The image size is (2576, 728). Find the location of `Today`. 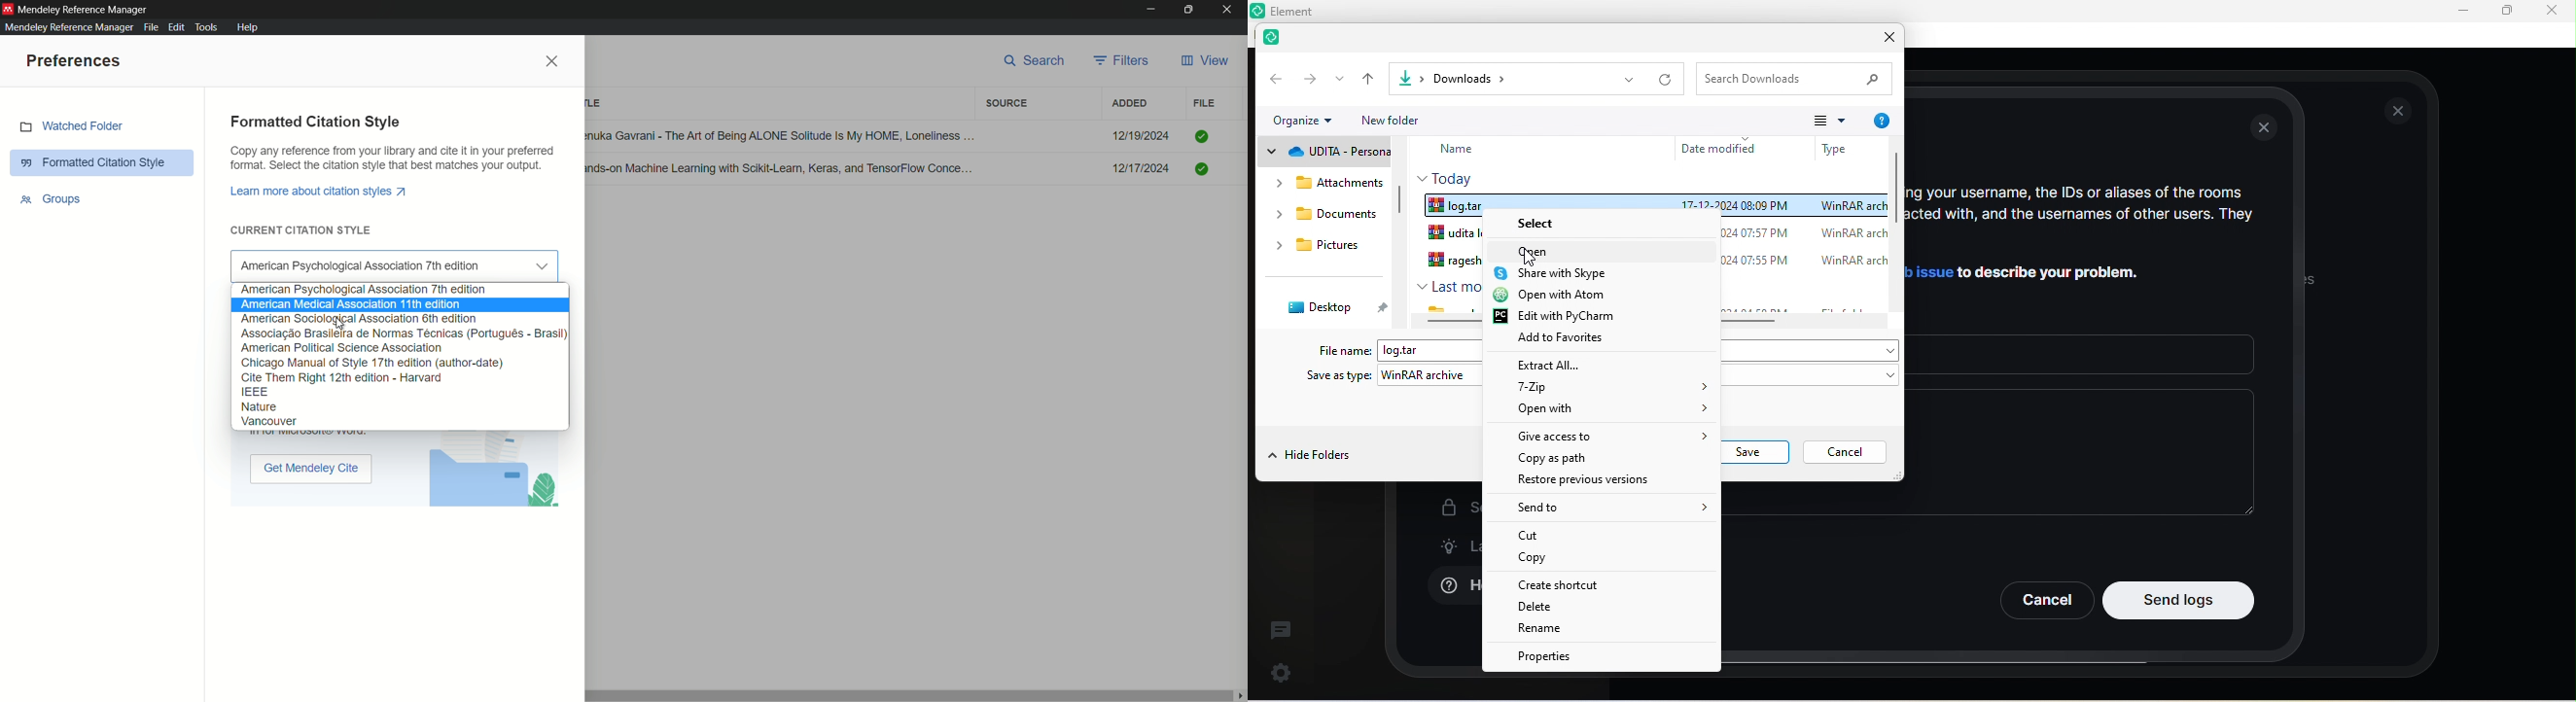

Today is located at coordinates (1450, 177).